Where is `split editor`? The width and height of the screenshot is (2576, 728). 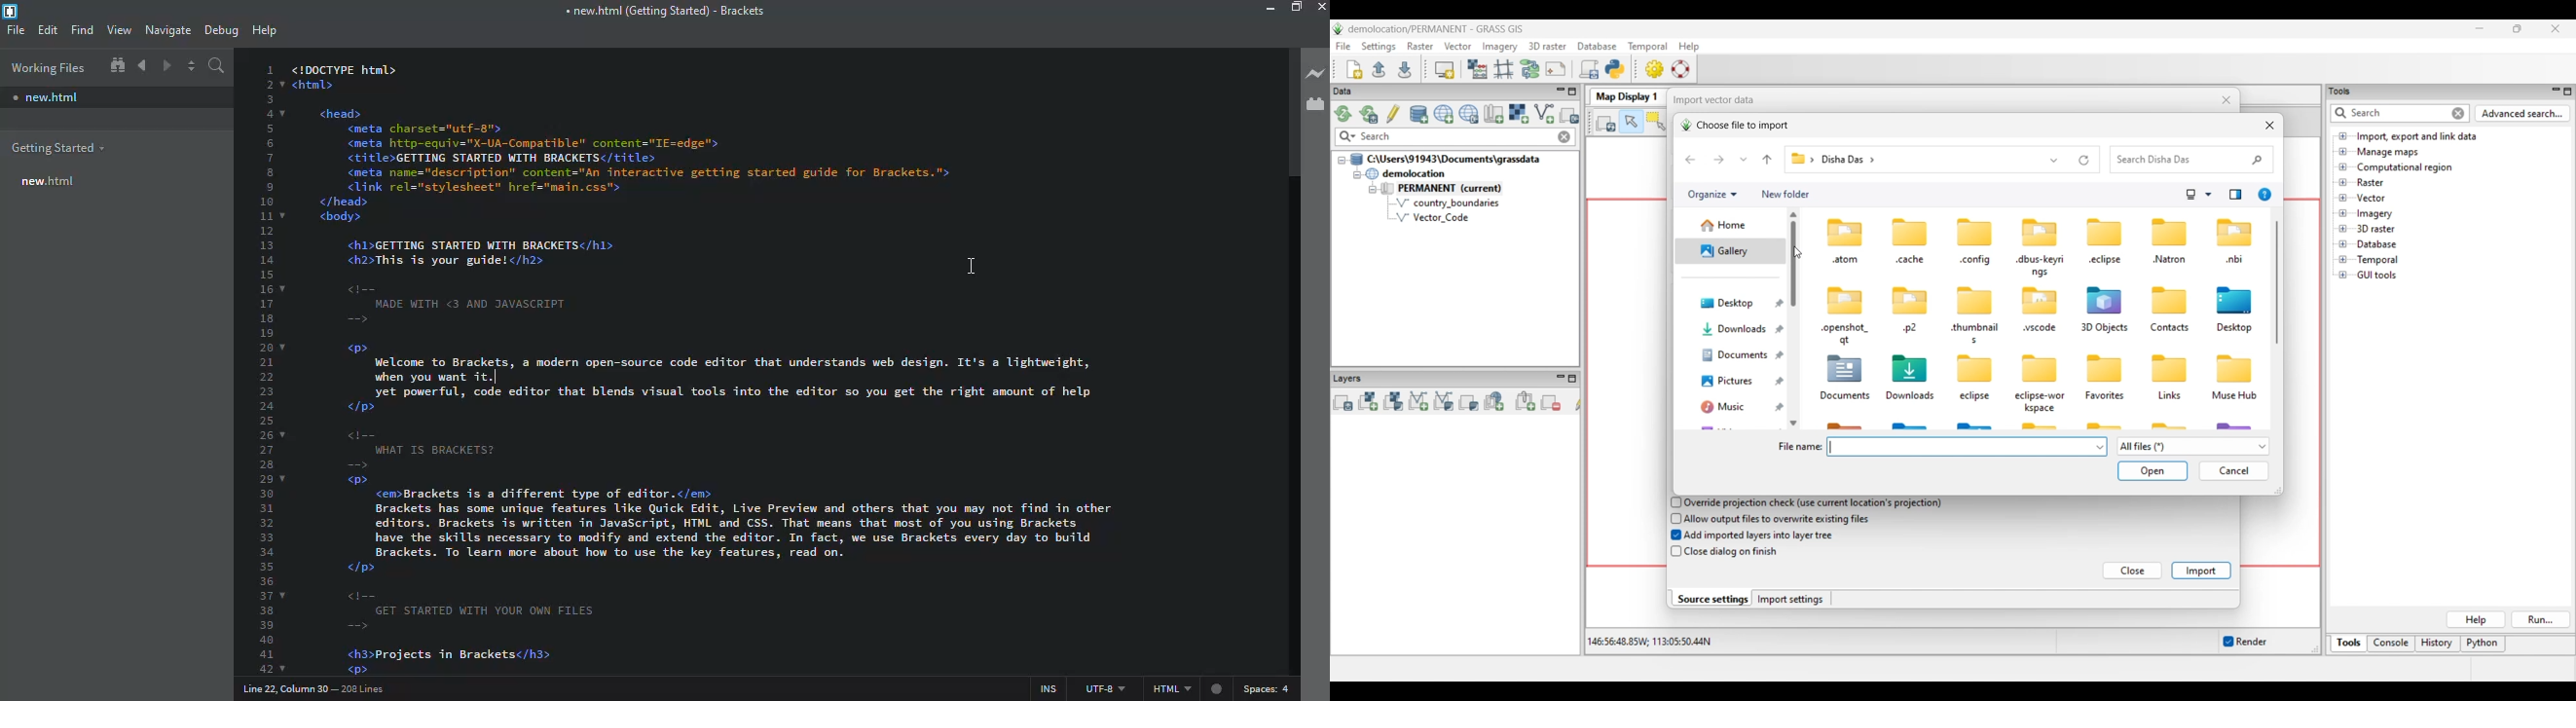 split editor is located at coordinates (193, 64).